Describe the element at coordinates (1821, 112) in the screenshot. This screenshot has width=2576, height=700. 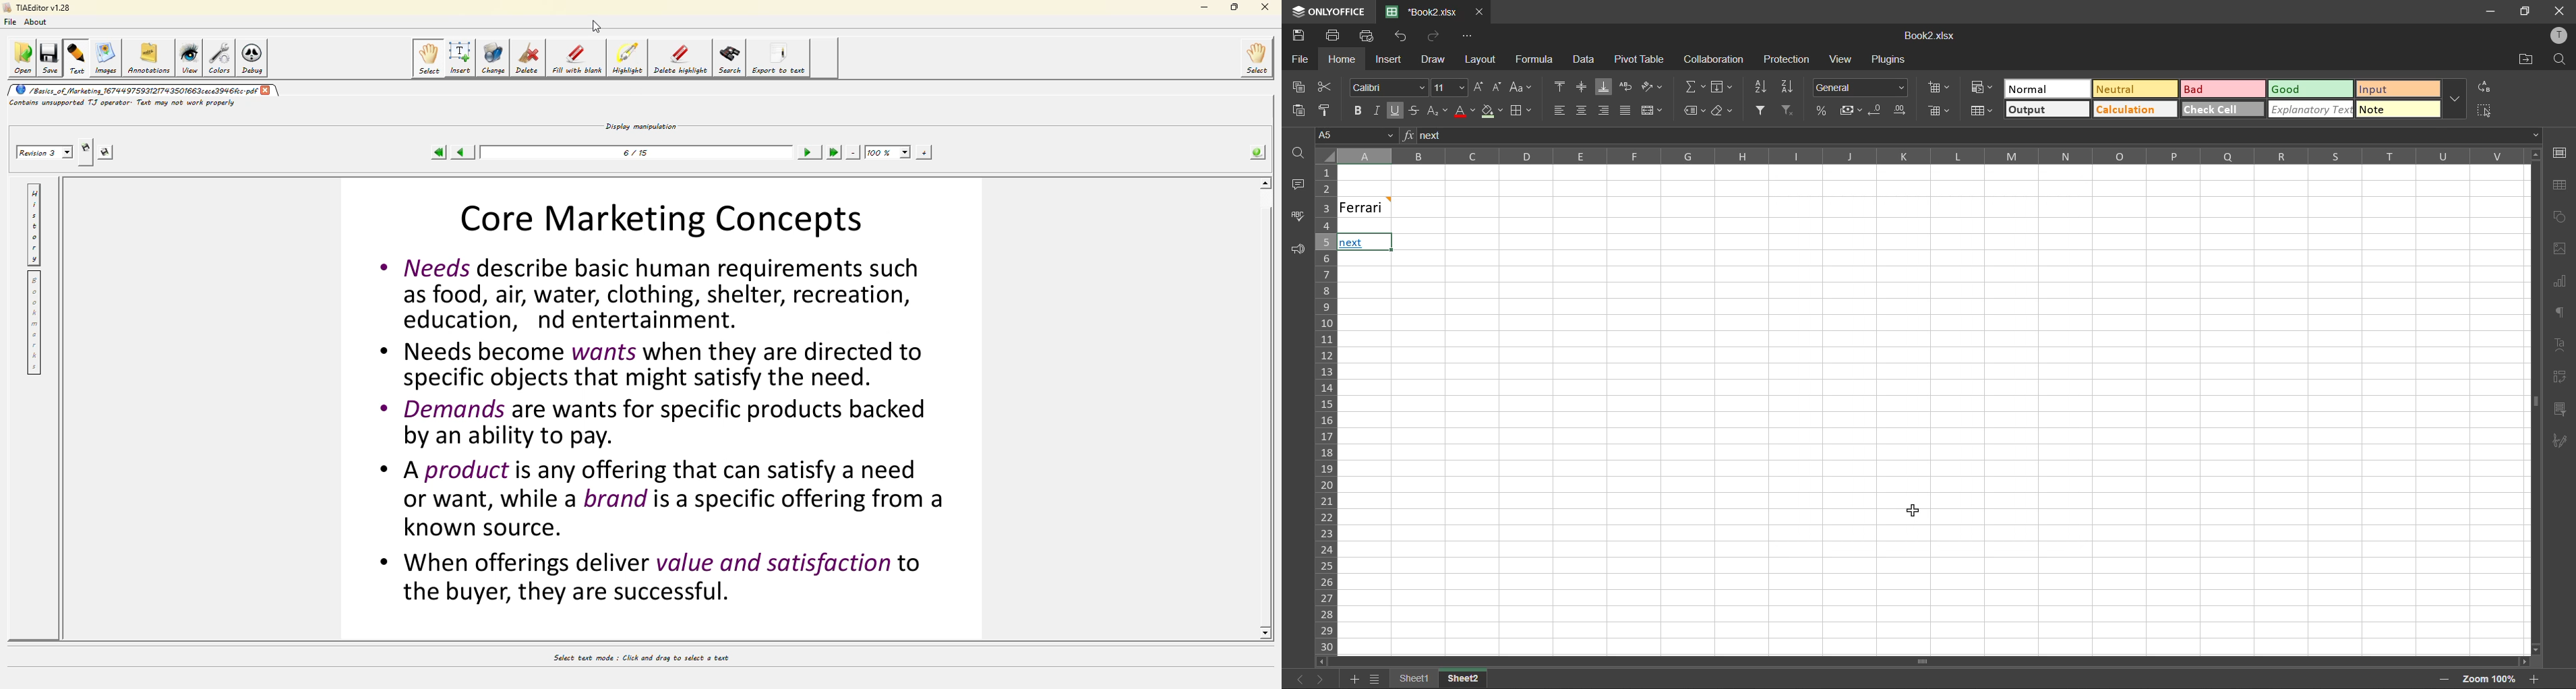
I see `percent` at that location.